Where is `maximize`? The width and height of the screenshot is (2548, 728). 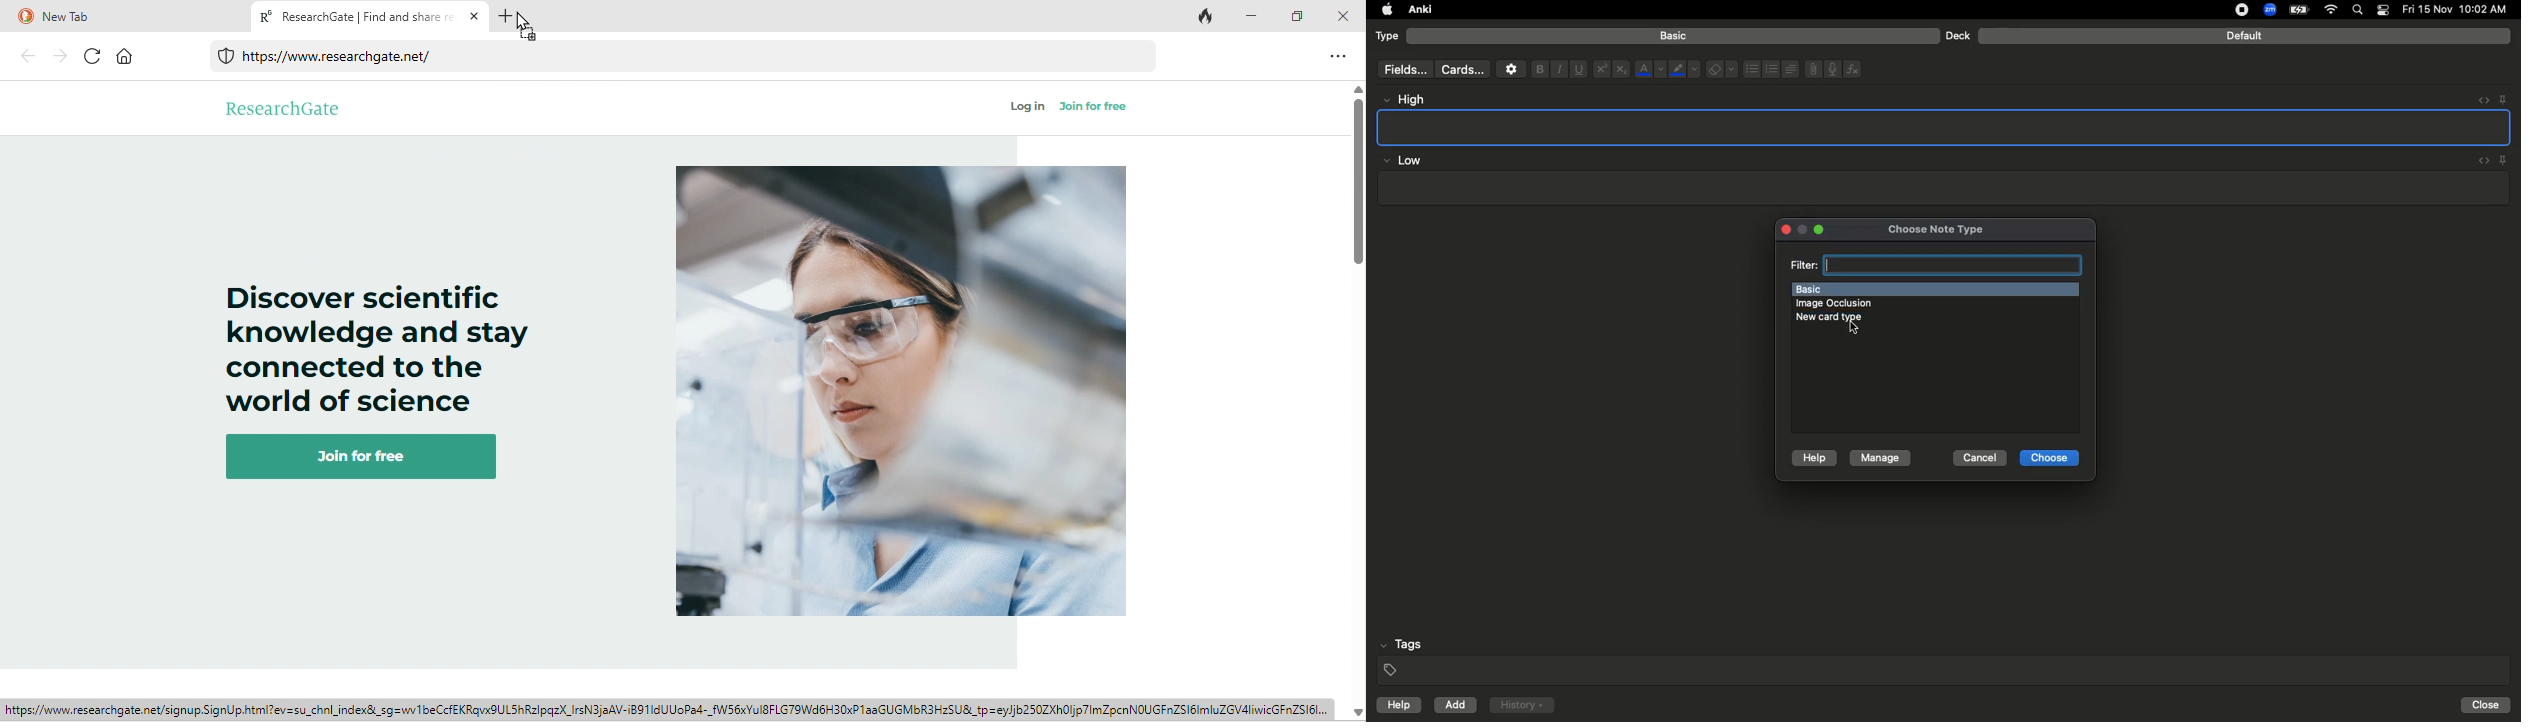
maximize is located at coordinates (1820, 230).